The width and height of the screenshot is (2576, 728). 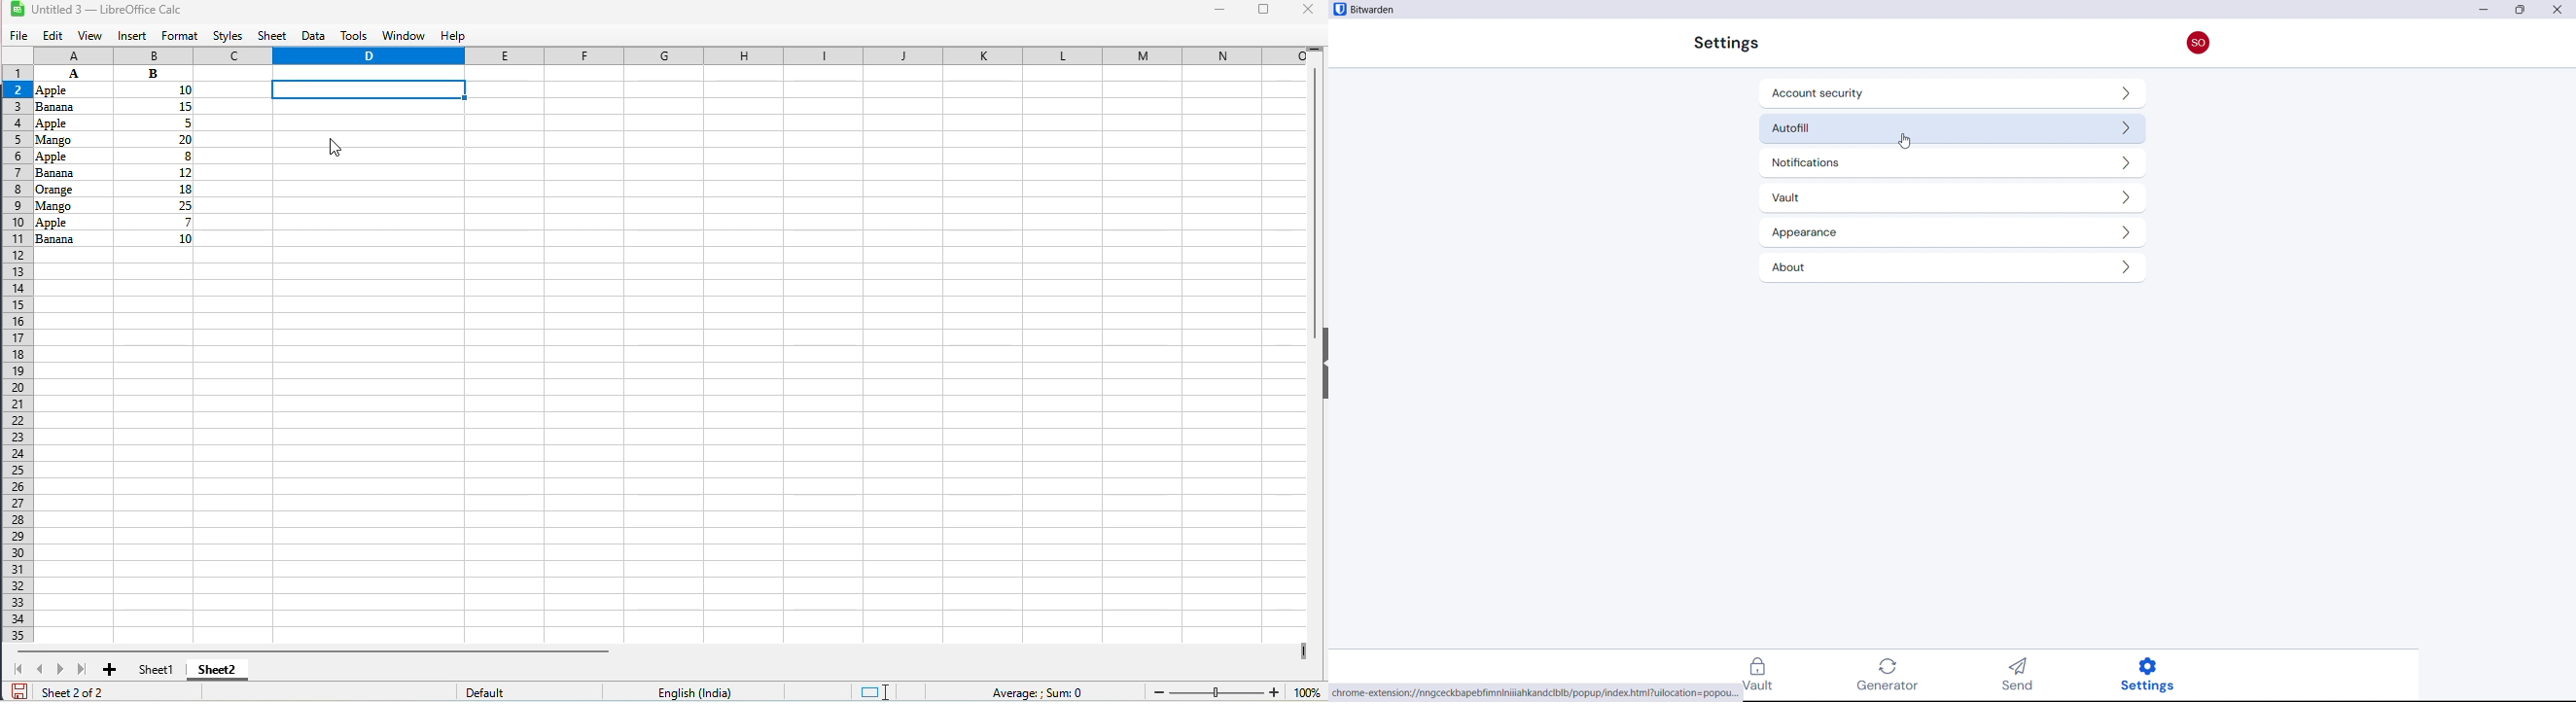 I want to click on click to save document, so click(x=19, y=692).